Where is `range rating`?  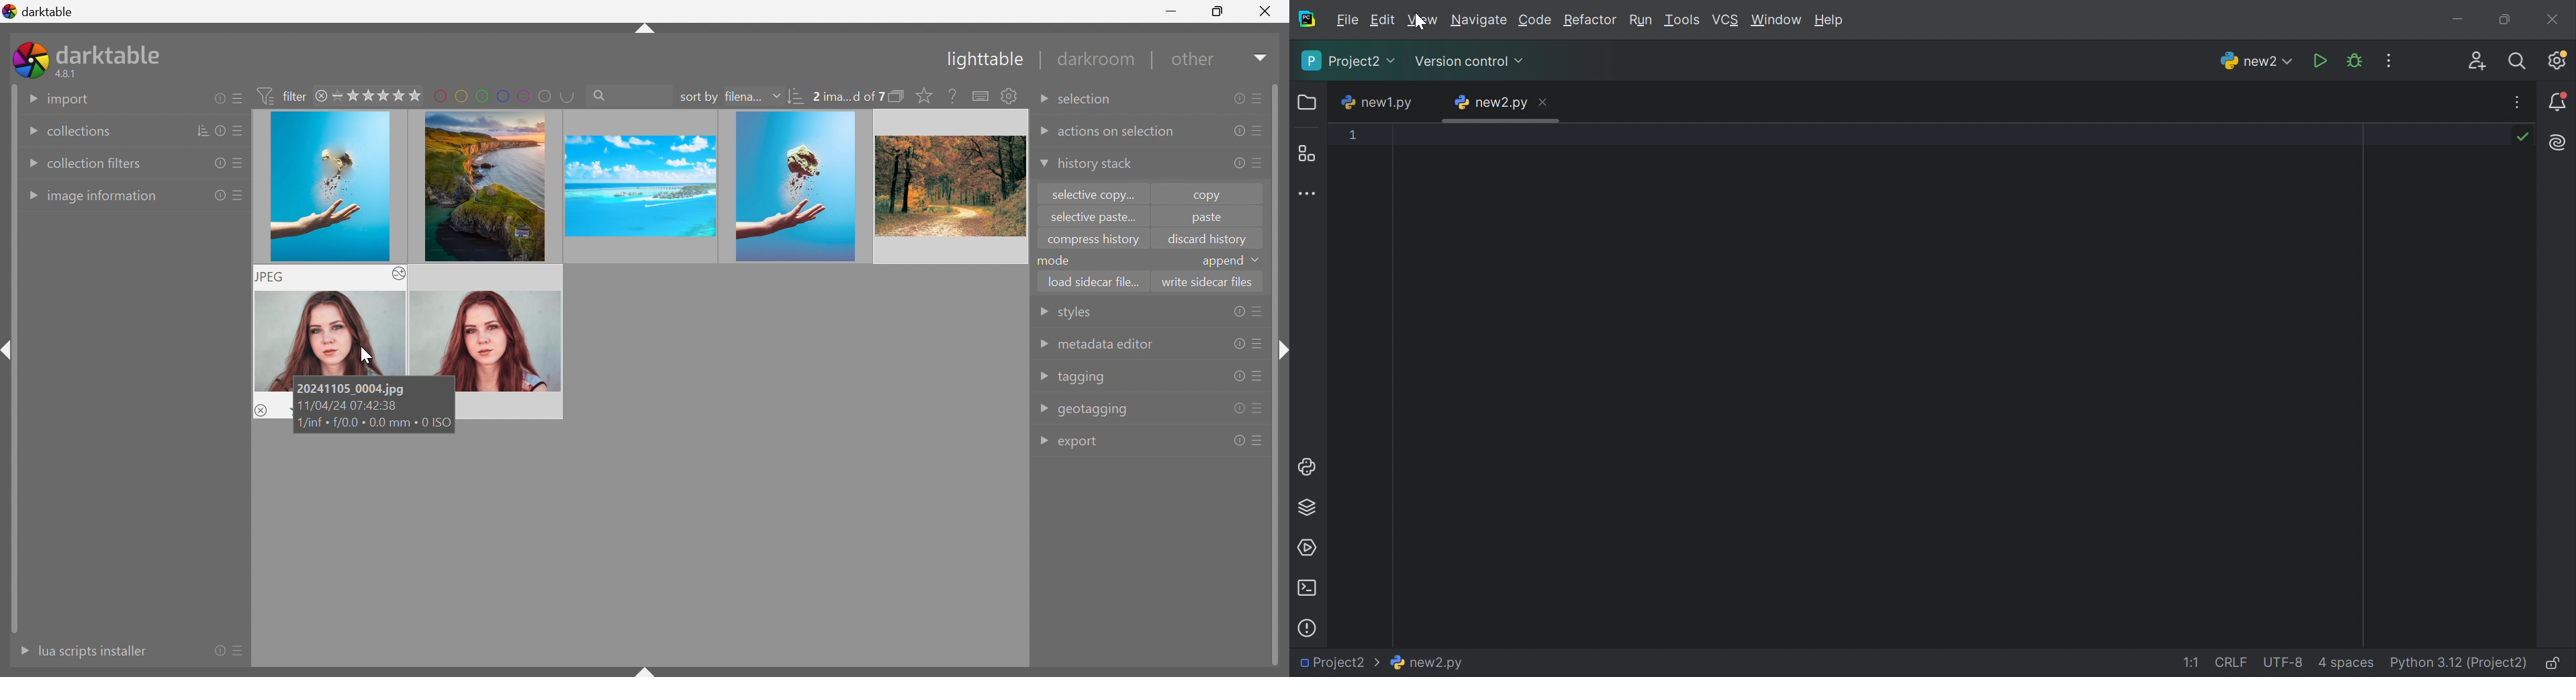 range rating is located at coordinates (378, 95).